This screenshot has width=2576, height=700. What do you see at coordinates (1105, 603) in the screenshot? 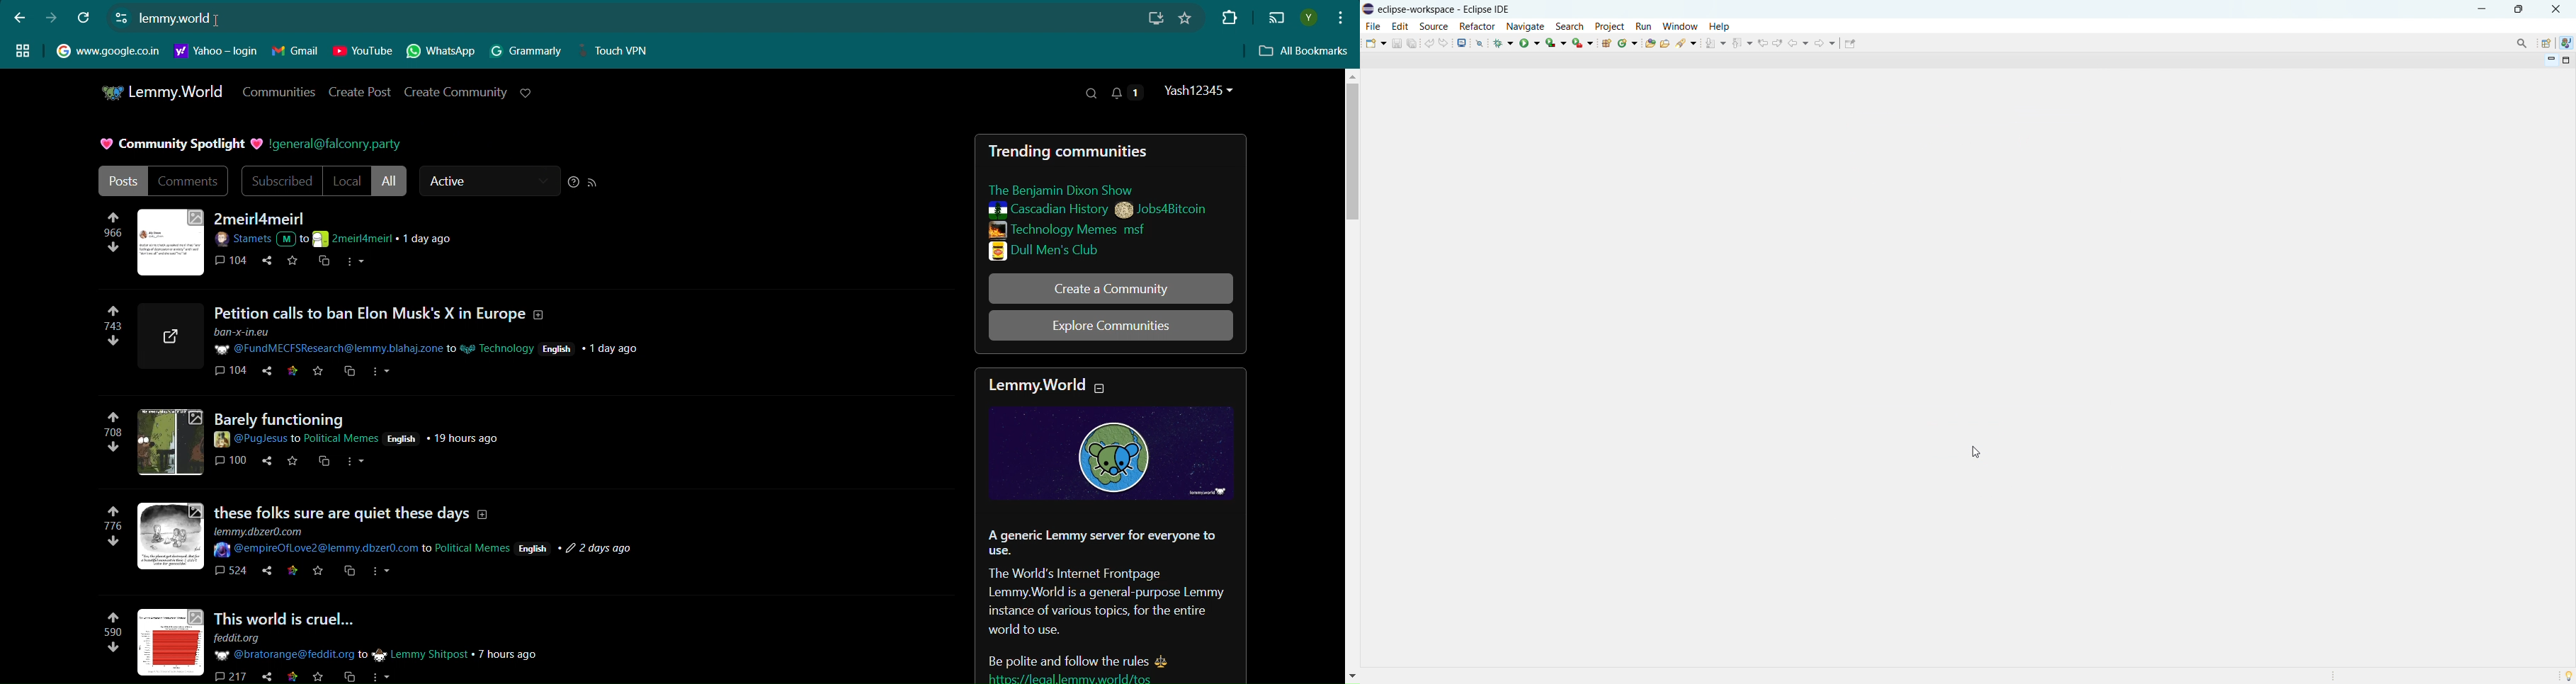
I see `The World's Internet Front page Lemmy. World is a general-purpose Lemmy instance of various topics, for the entire world to use.` at bounding box center [1105, 603].